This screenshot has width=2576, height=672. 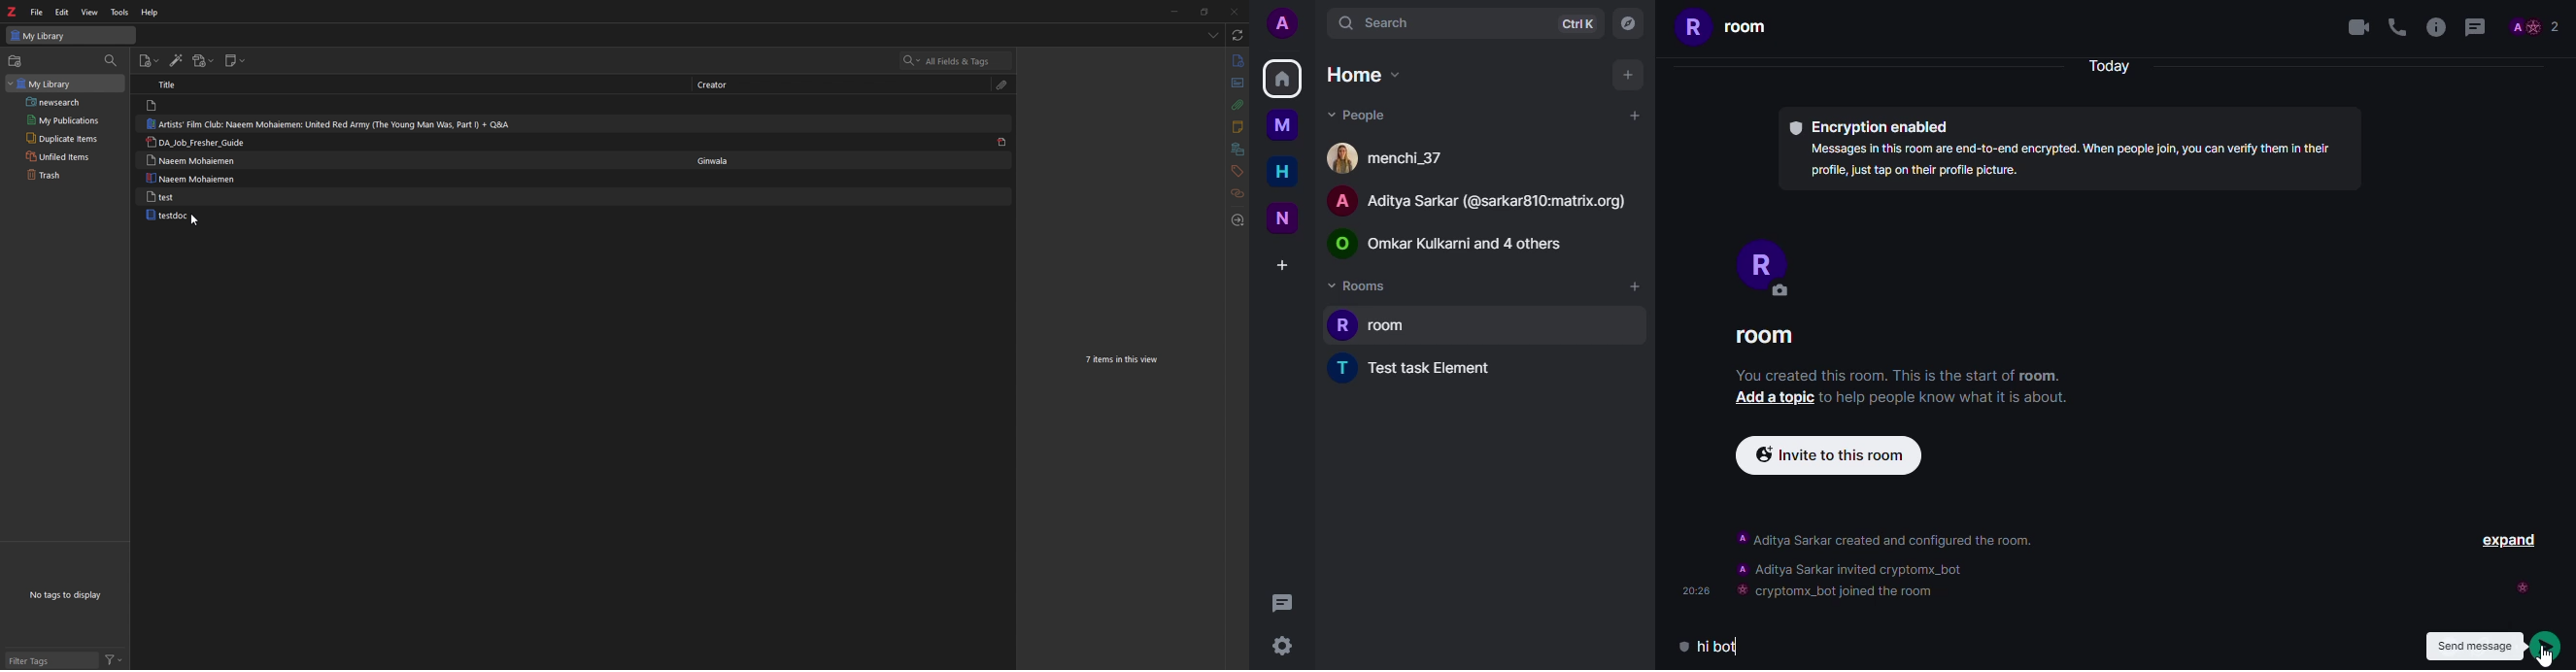 I want to click on new item, so click(x=148, y=62).